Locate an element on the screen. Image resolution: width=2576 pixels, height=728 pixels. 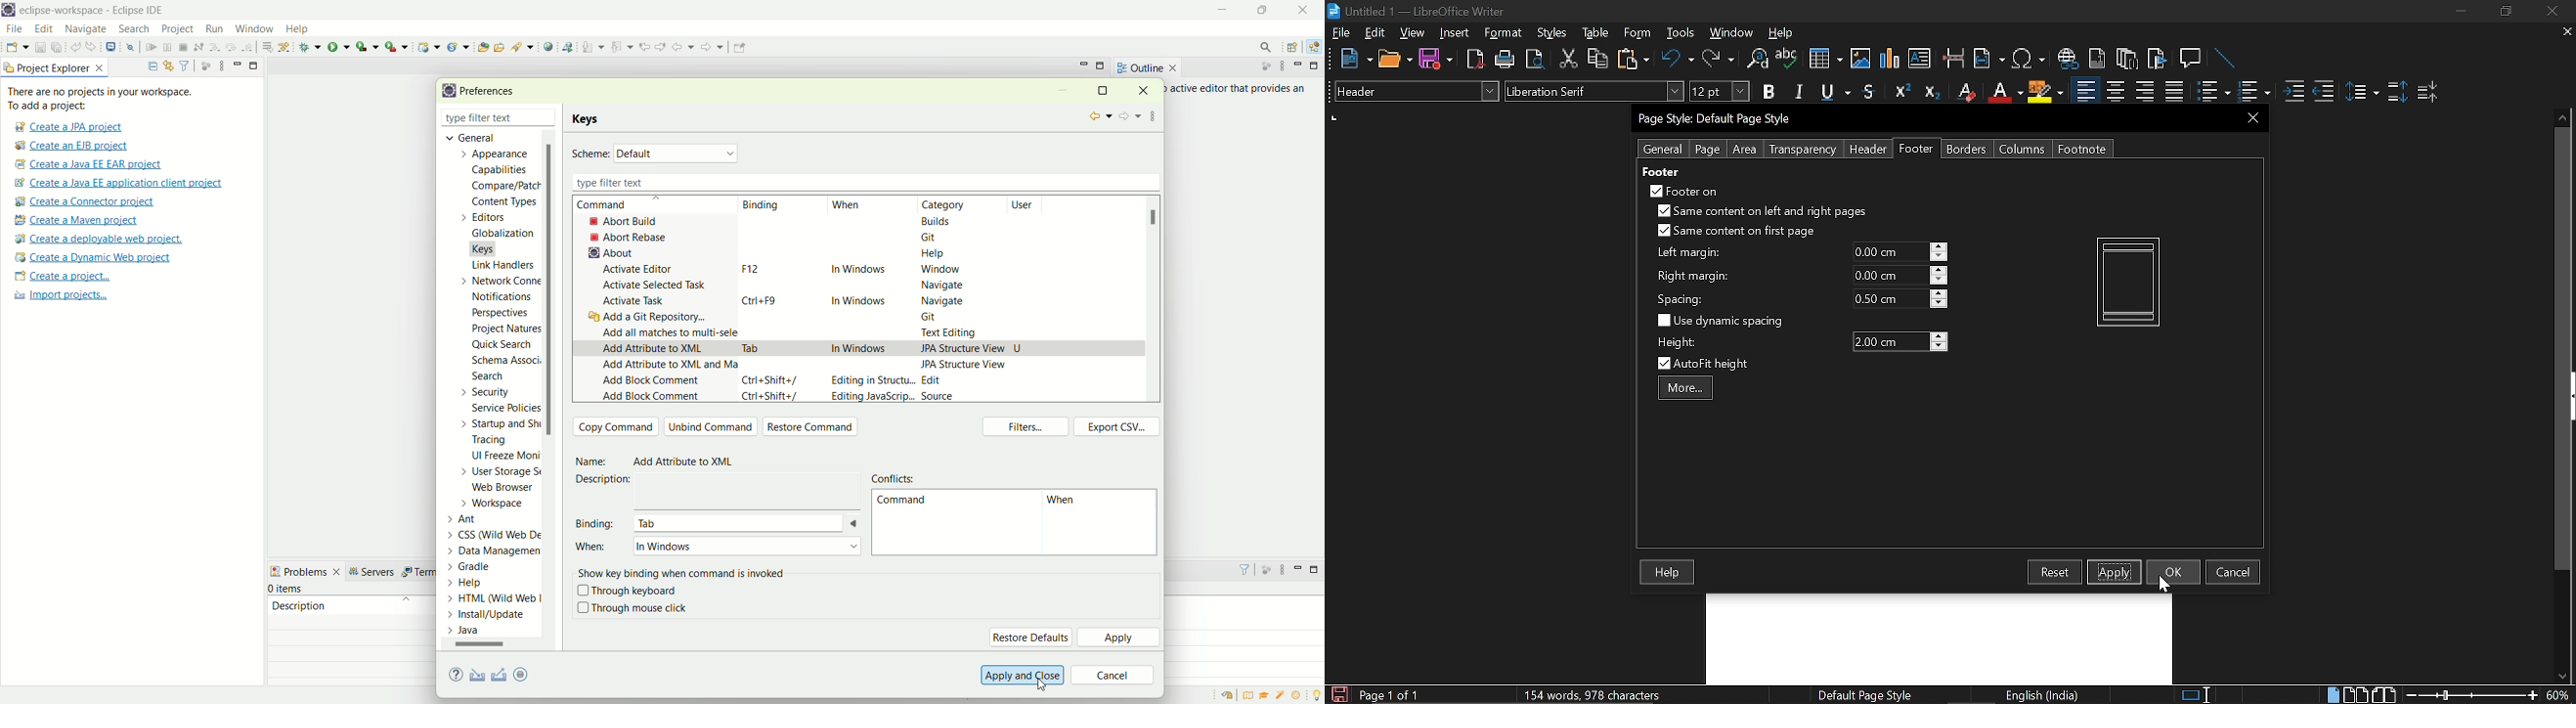
Save is located at coordinates (1436, 60).